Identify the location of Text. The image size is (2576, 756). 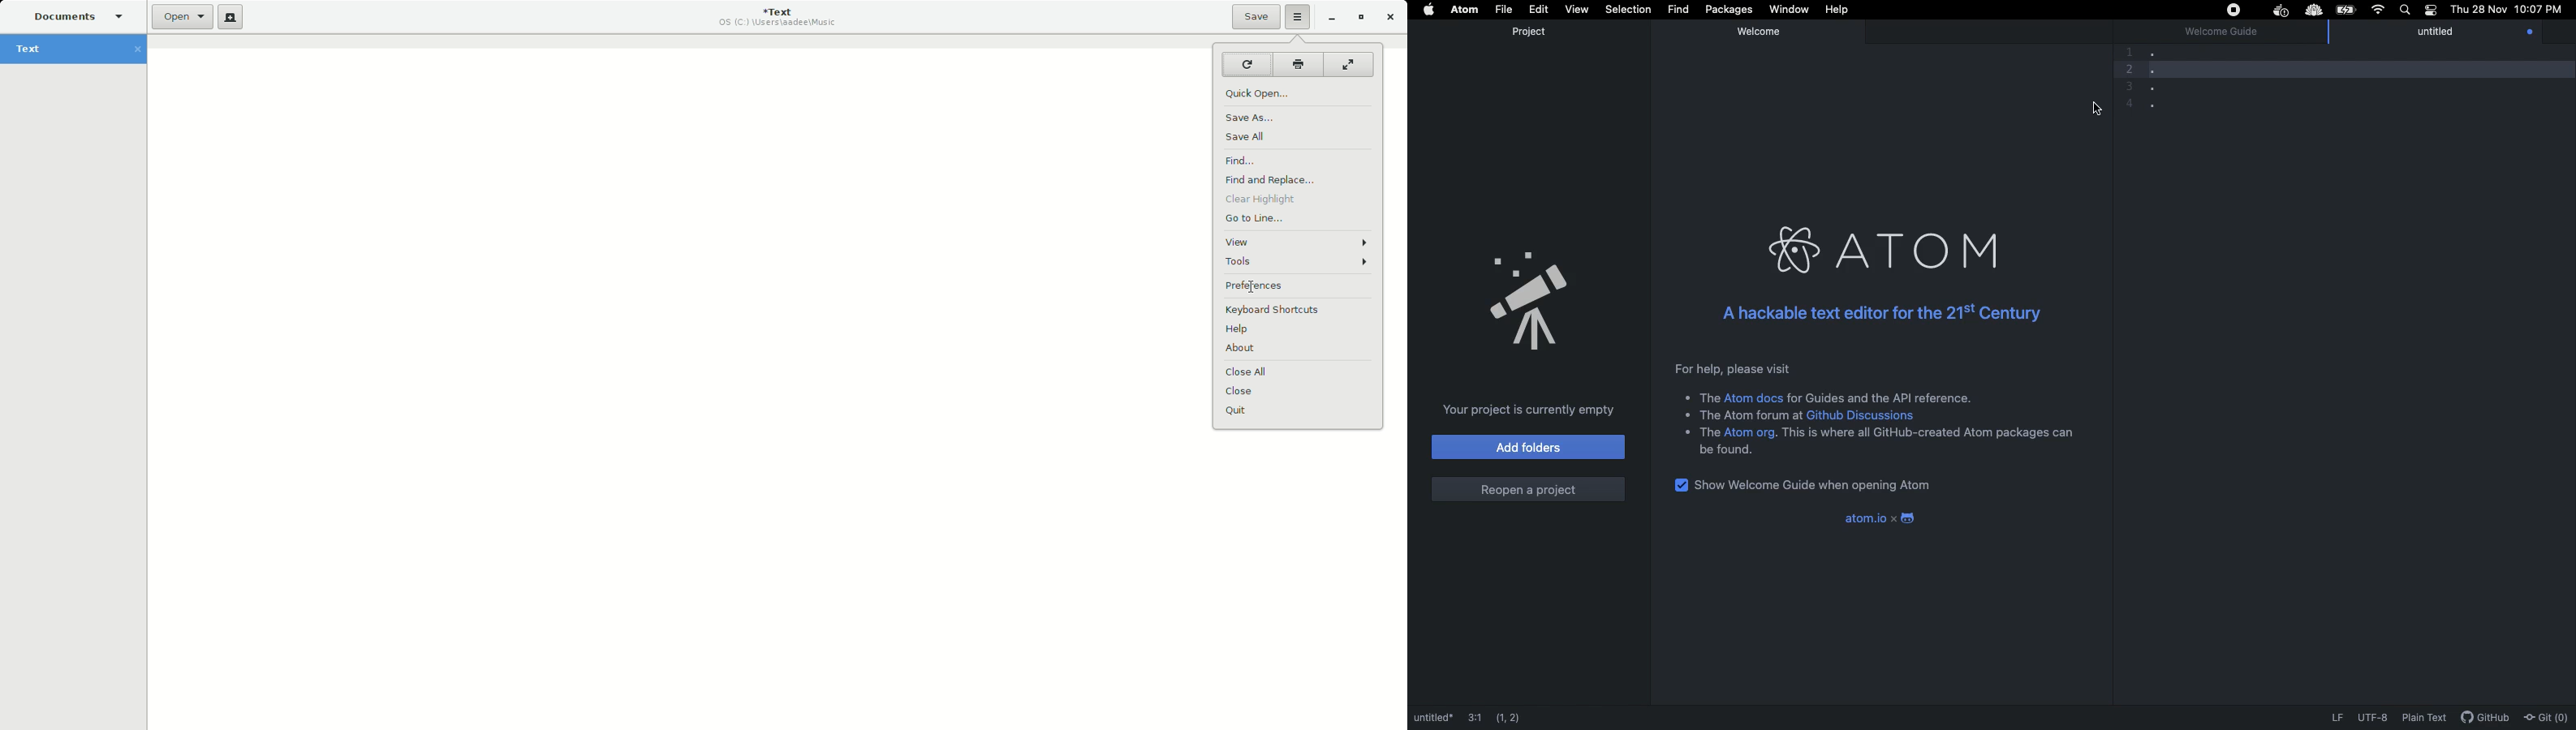
(79, 51).